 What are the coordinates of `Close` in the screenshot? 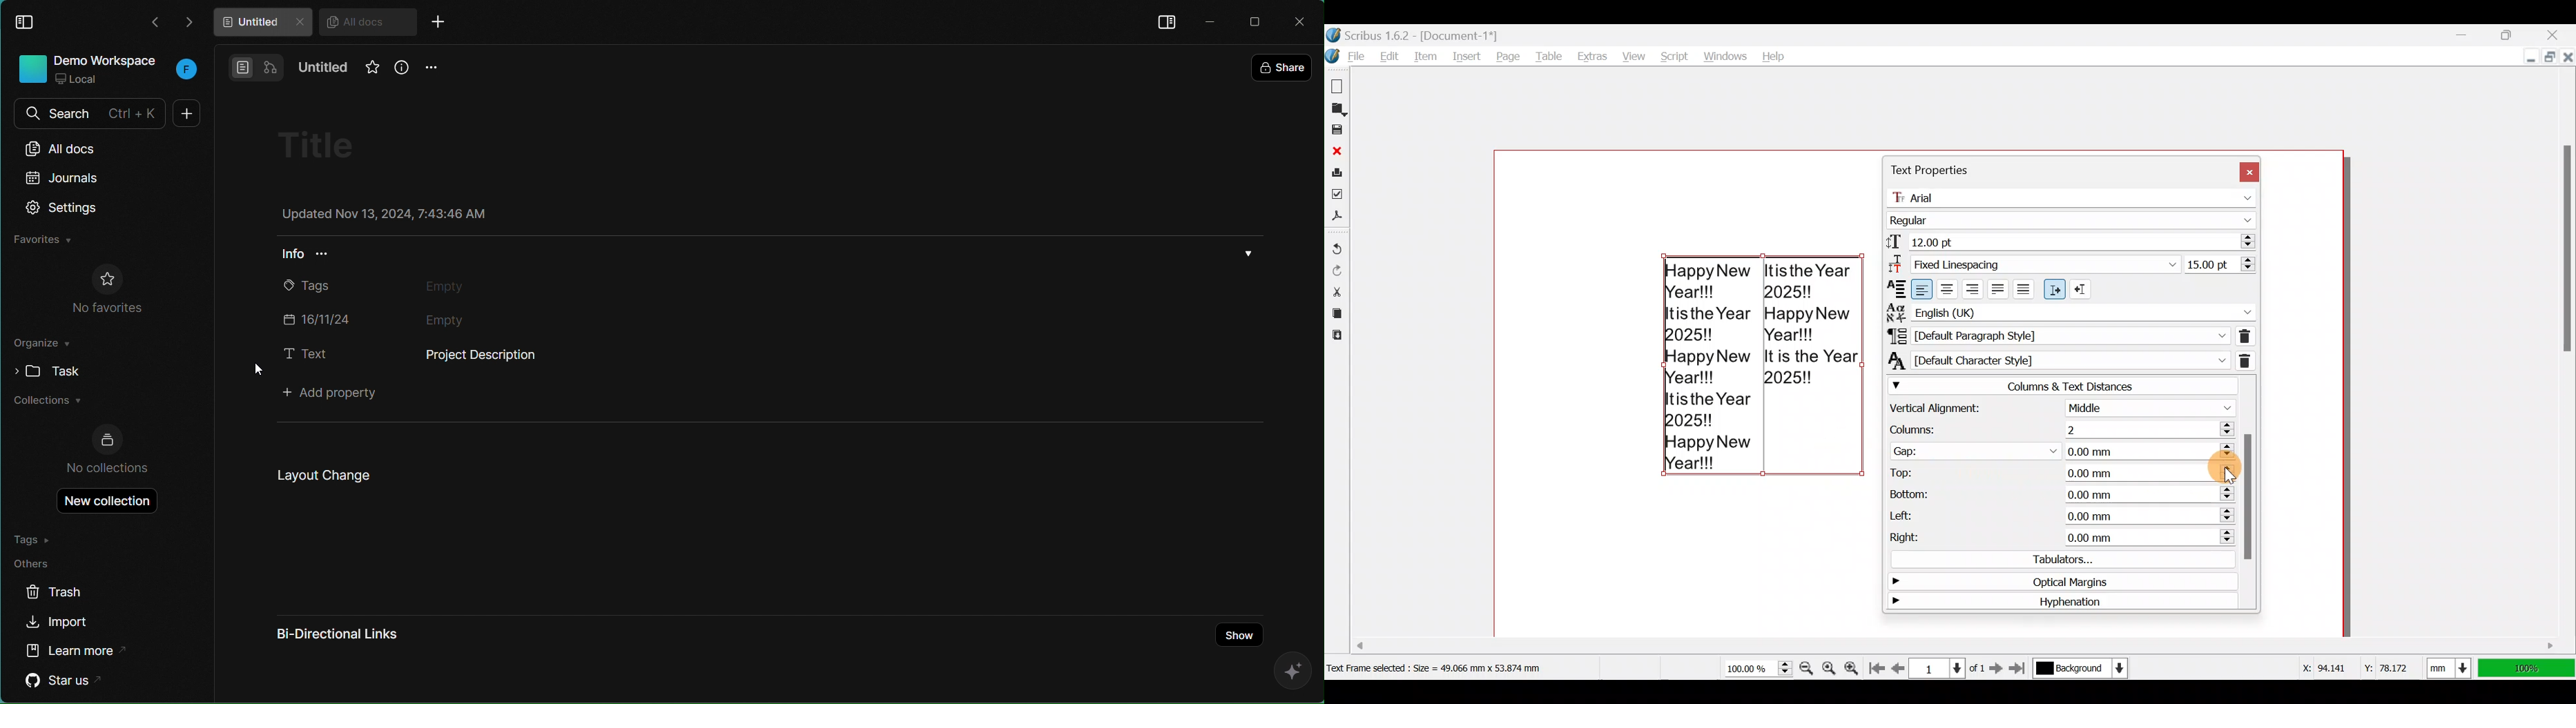 It's located at (2559, 31).